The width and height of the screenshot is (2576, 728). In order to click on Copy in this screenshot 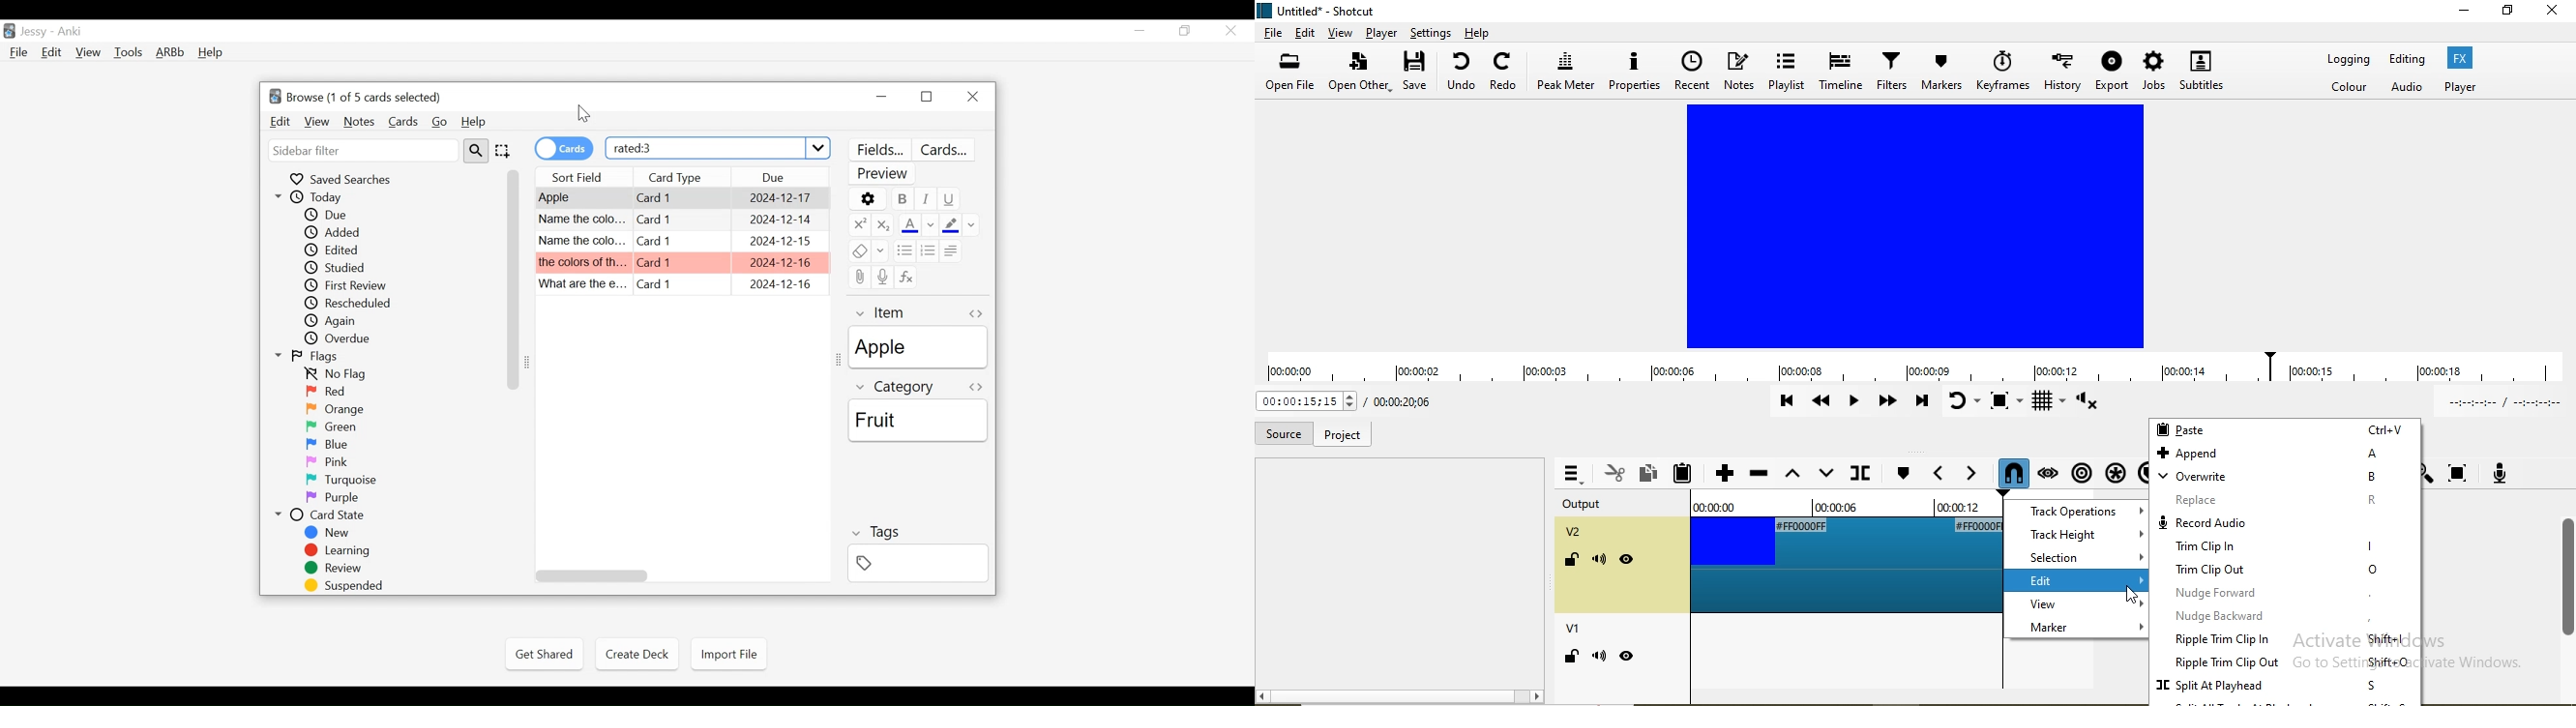, I will do `click(1649, 472)`.